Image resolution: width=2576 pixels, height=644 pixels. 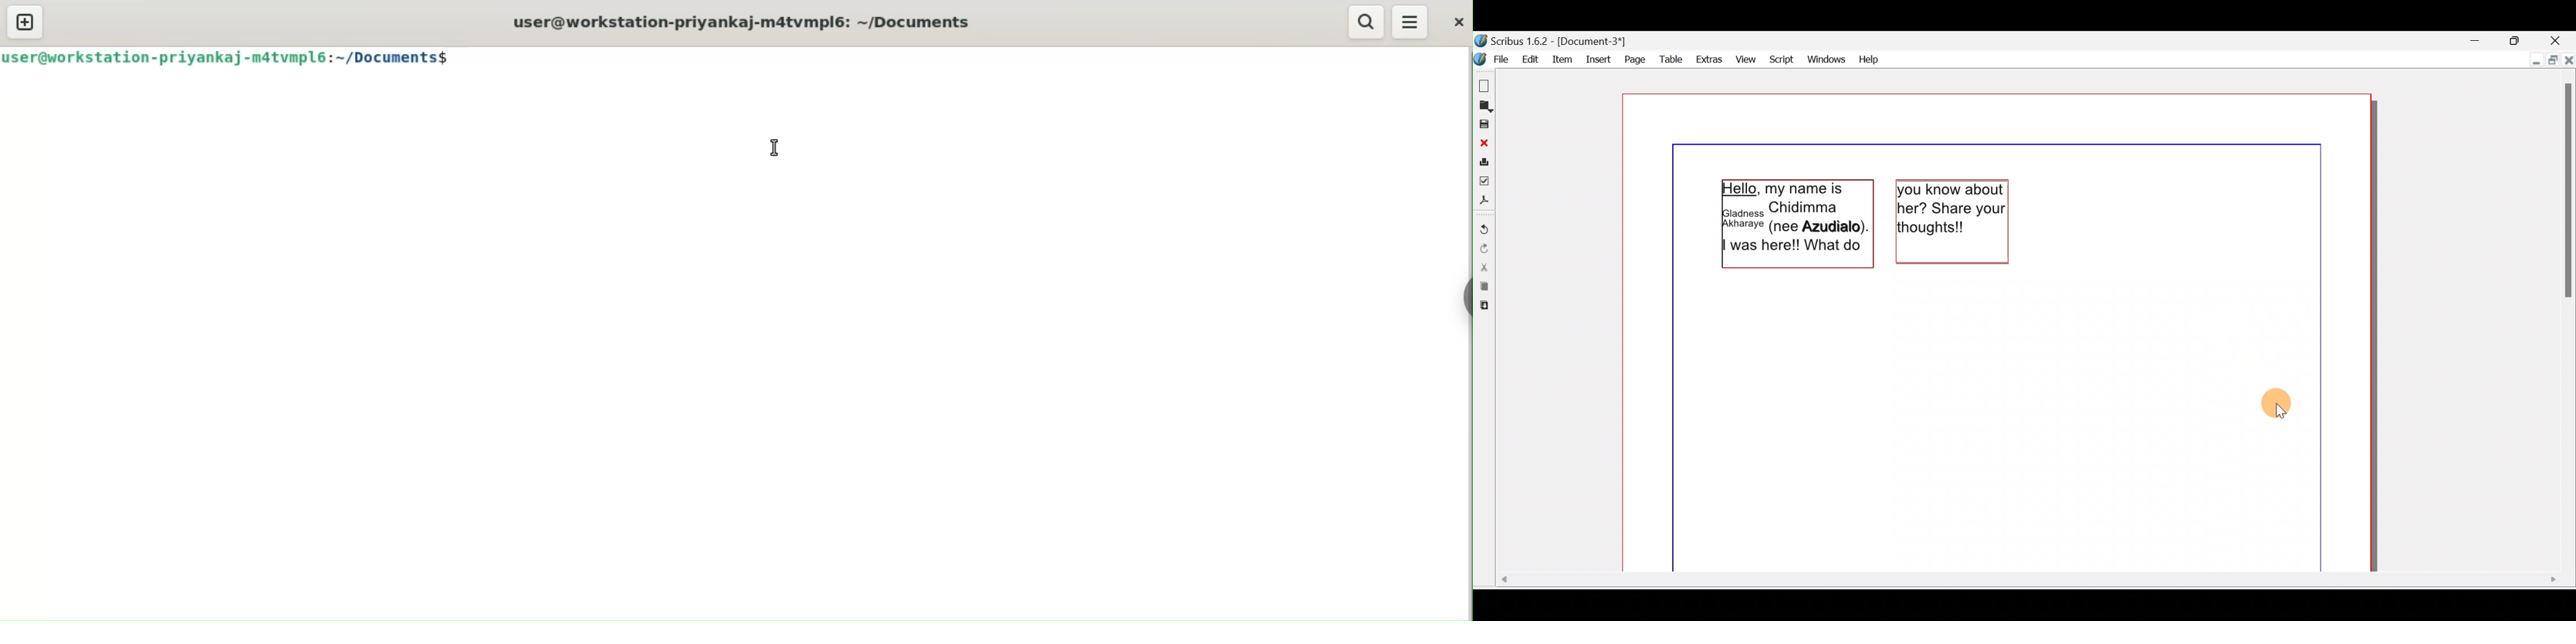 I want to click on Save, so click(x=1484, y=124).